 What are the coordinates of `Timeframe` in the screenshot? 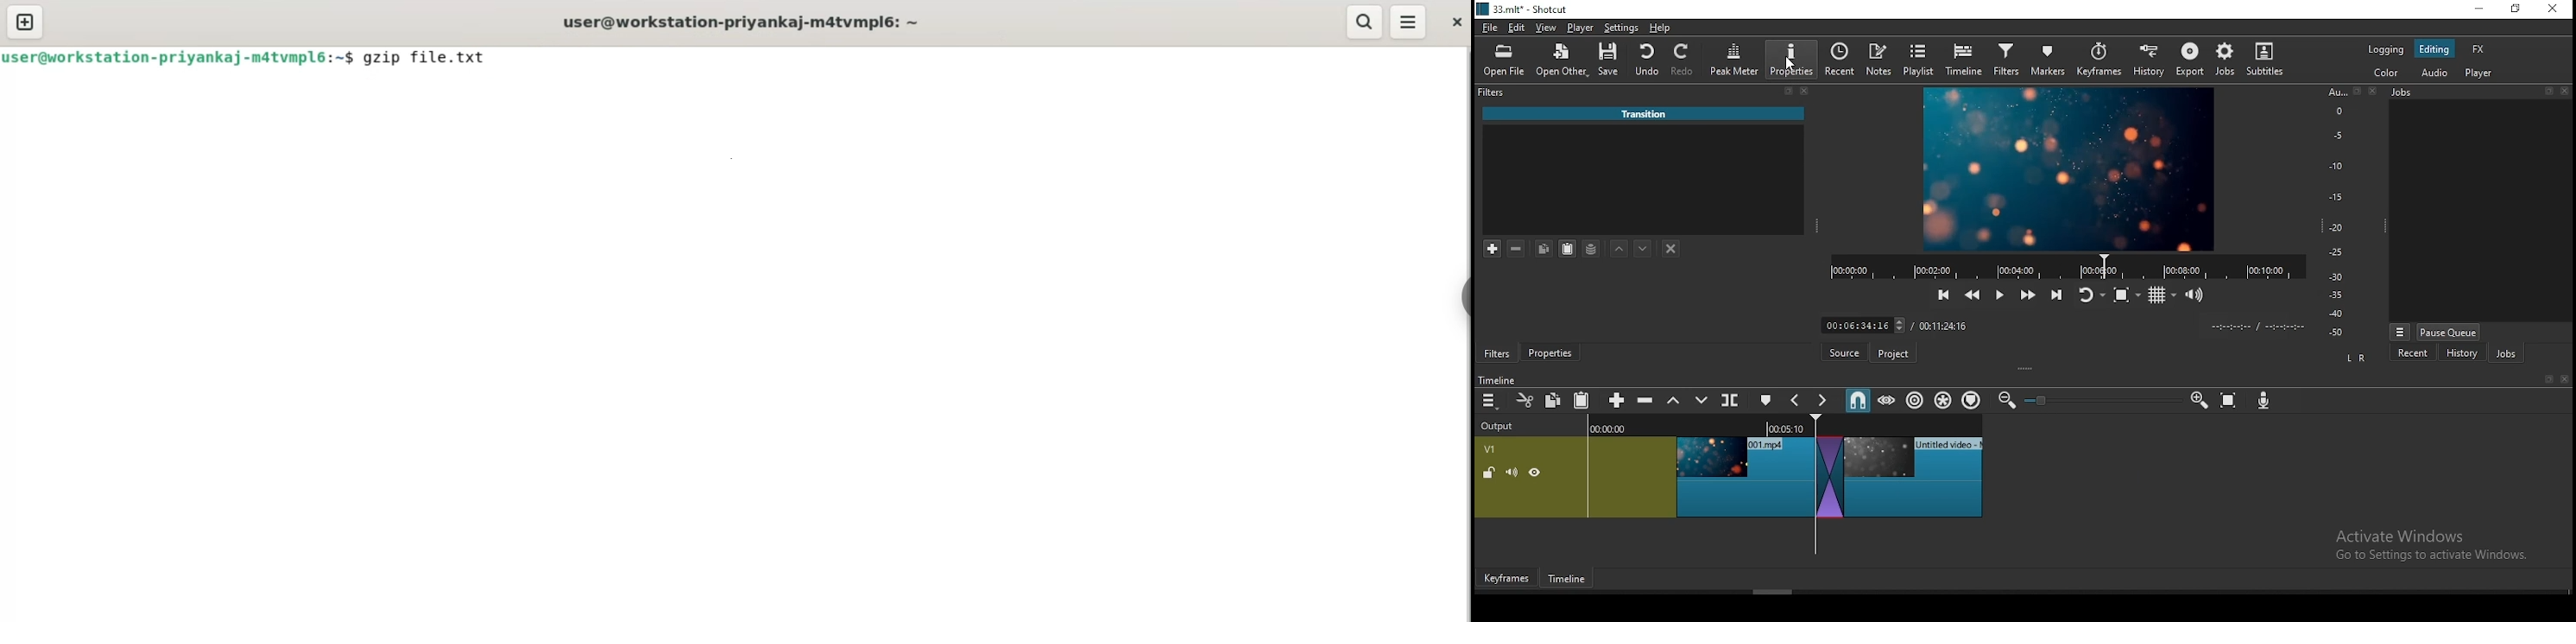 It's located at (1571, 581).